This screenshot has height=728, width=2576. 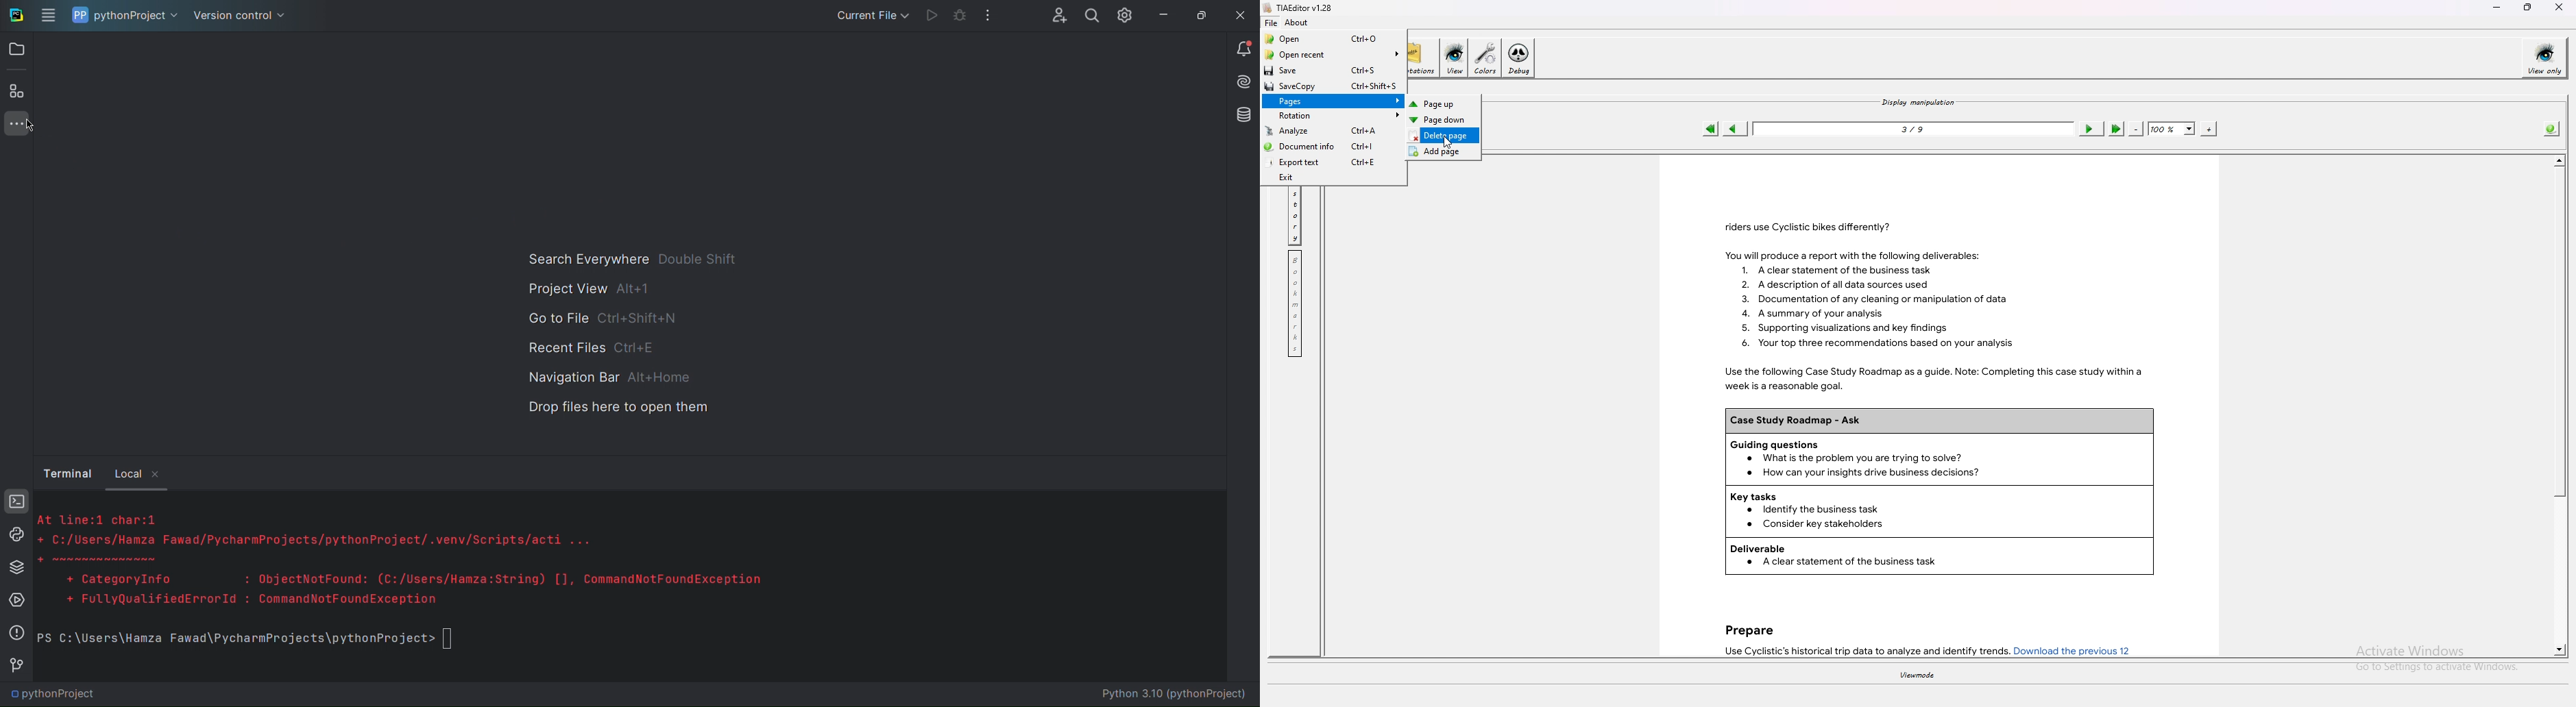 What do you see at coordinates (68, 472) in the screenshot?
I see `terminal` at bounding box center [68, 472].